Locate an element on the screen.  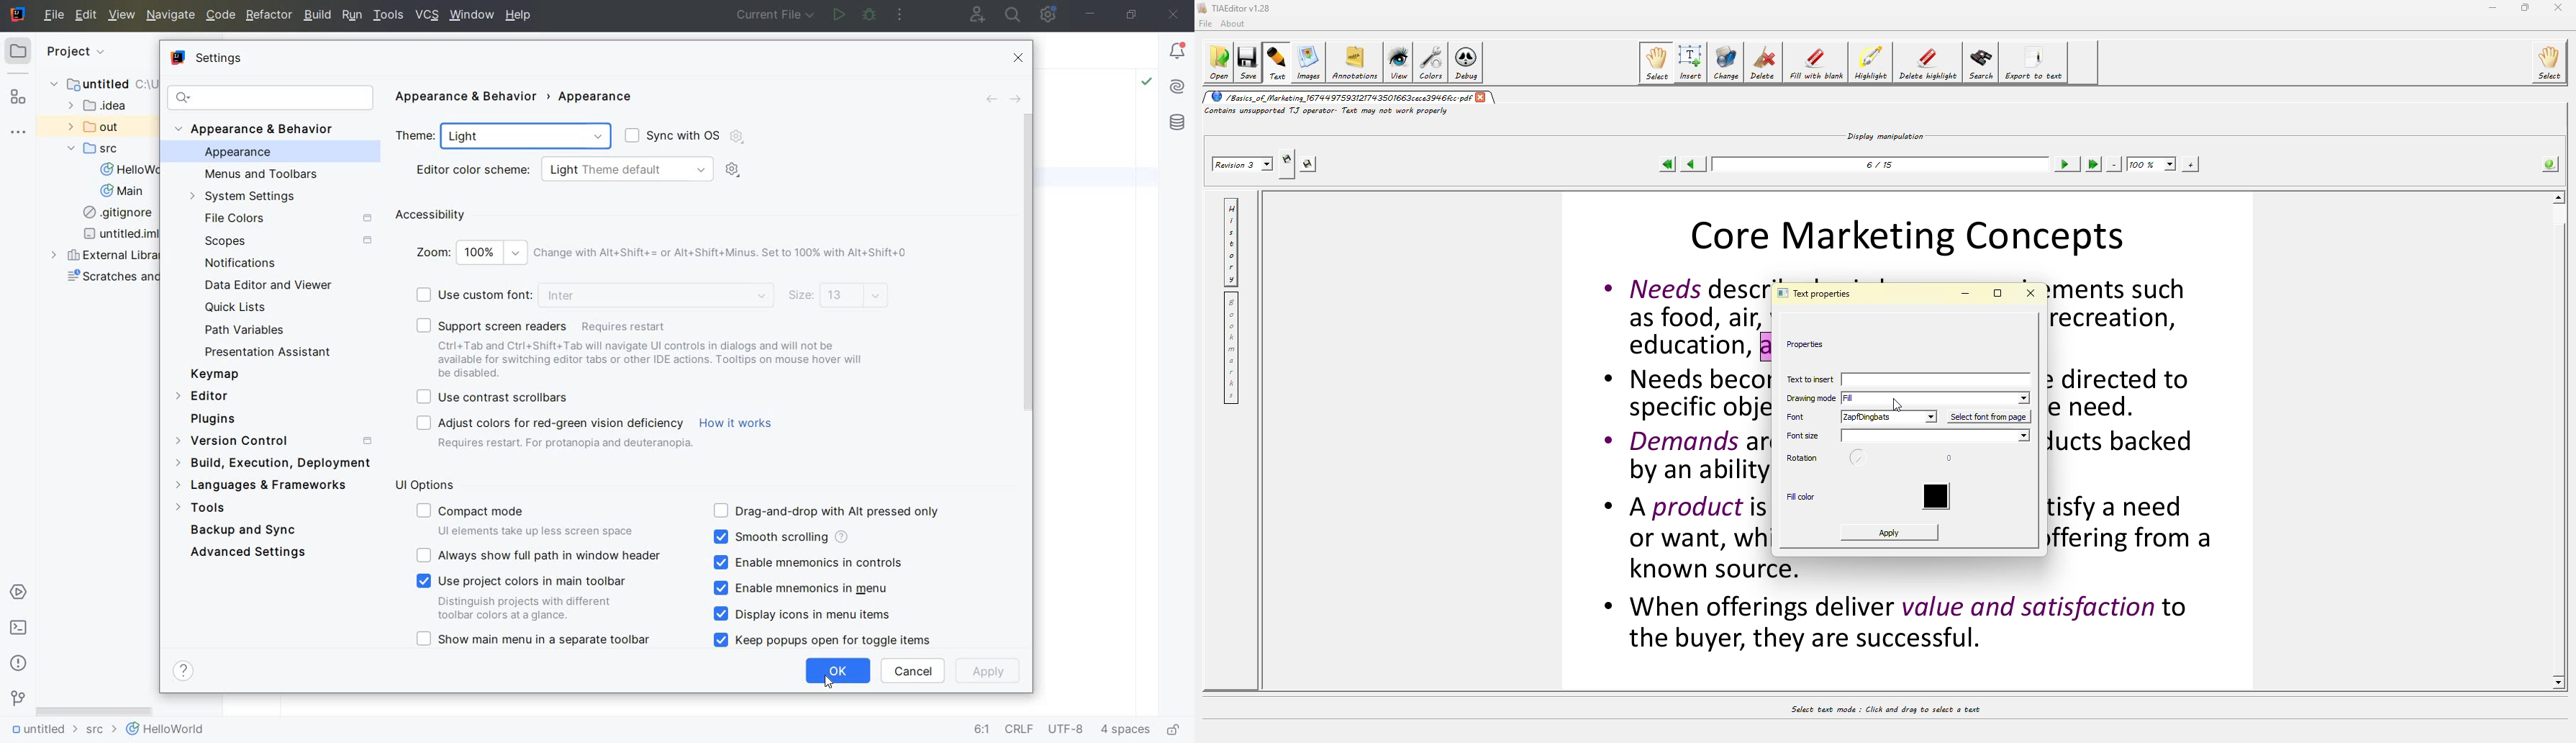
.GITIGNORE is located at coordinates (120, 214).